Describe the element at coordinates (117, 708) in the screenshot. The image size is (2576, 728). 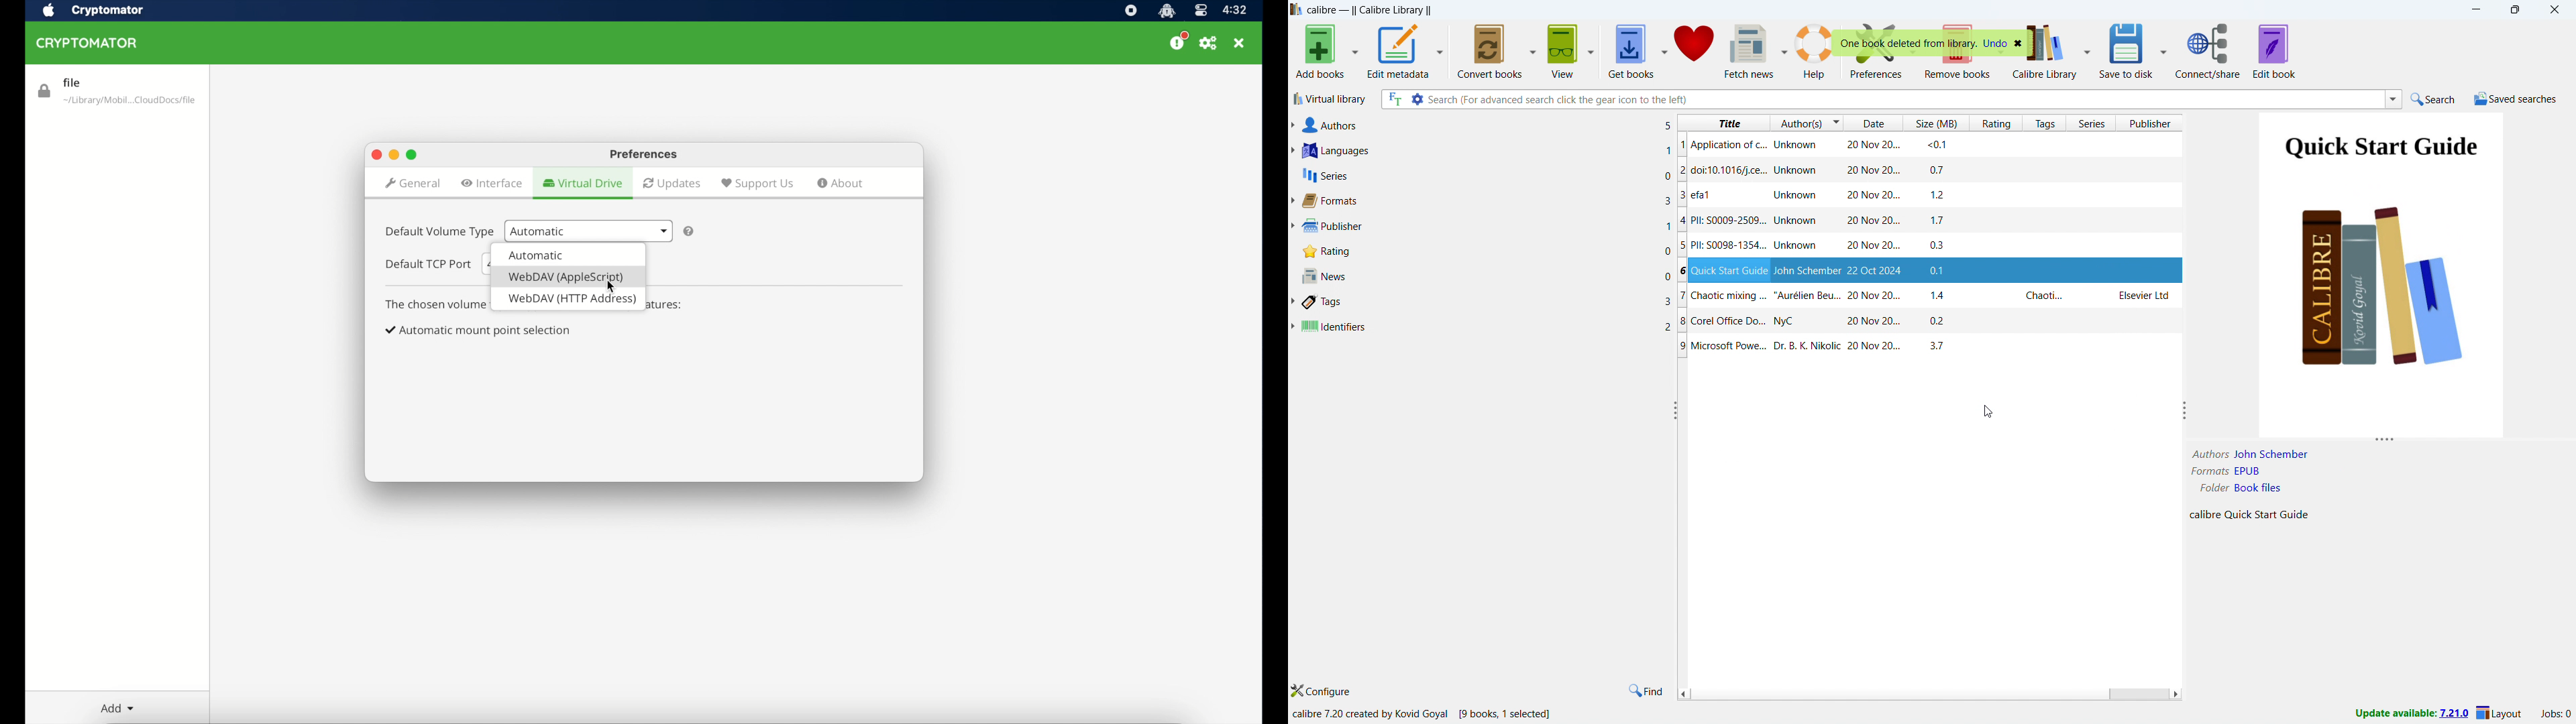
I see `add dropdown` at that location.